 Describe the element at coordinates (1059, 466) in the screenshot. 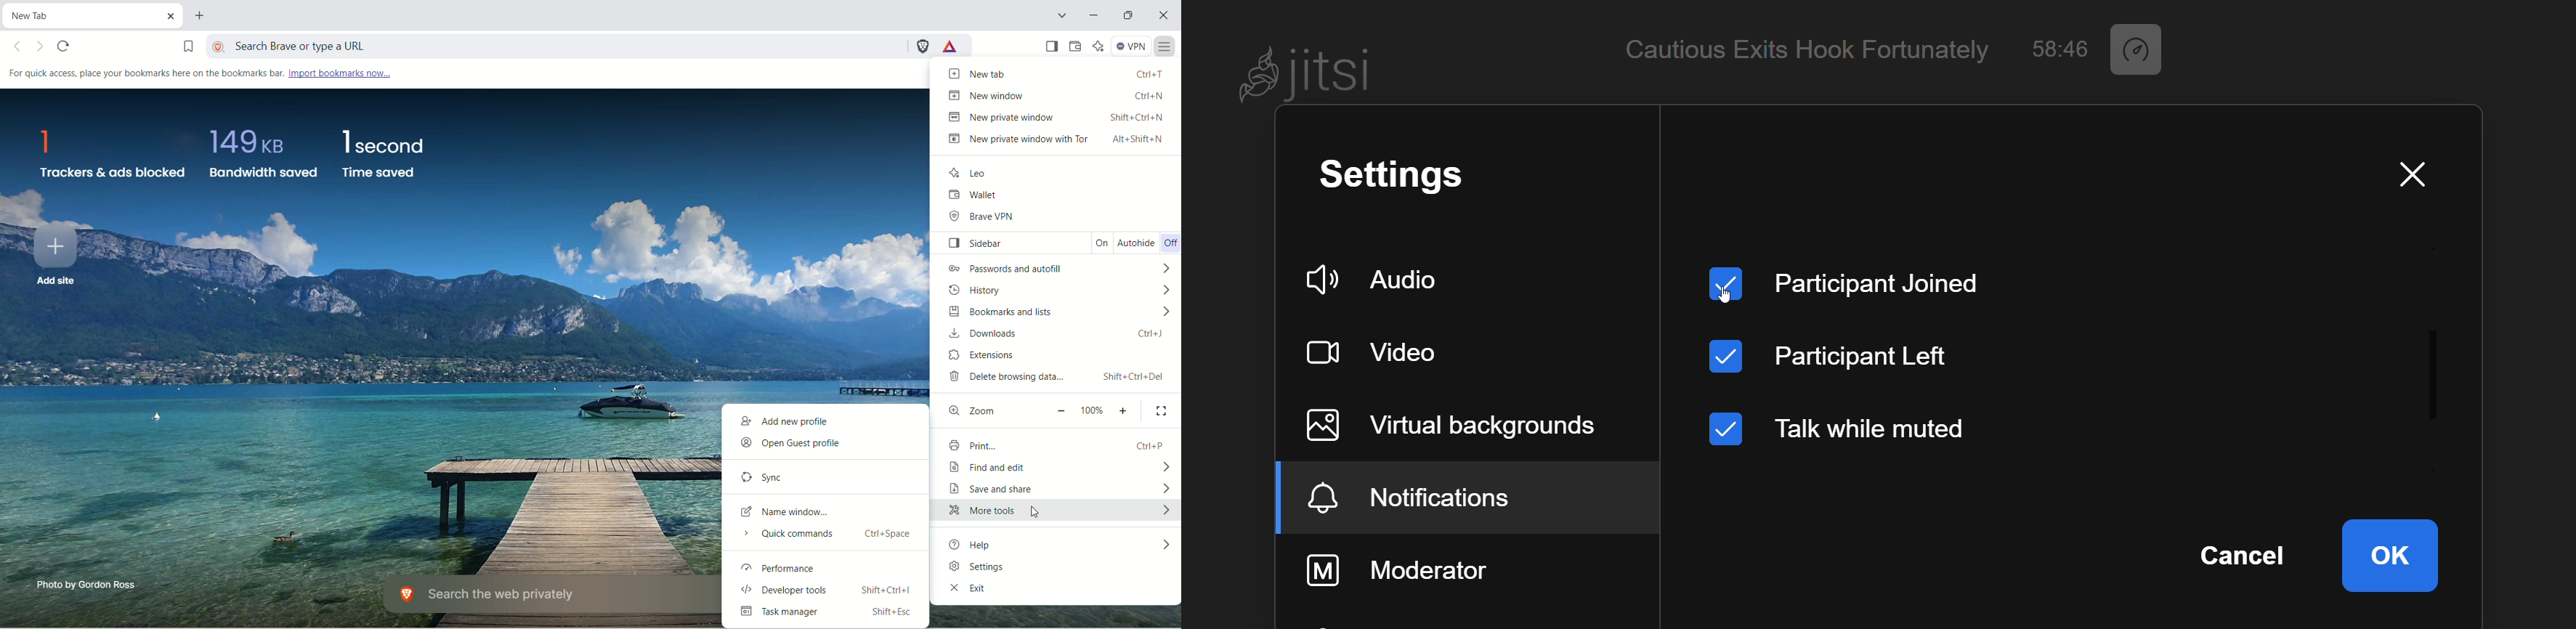

I see `find and edit` at that location.